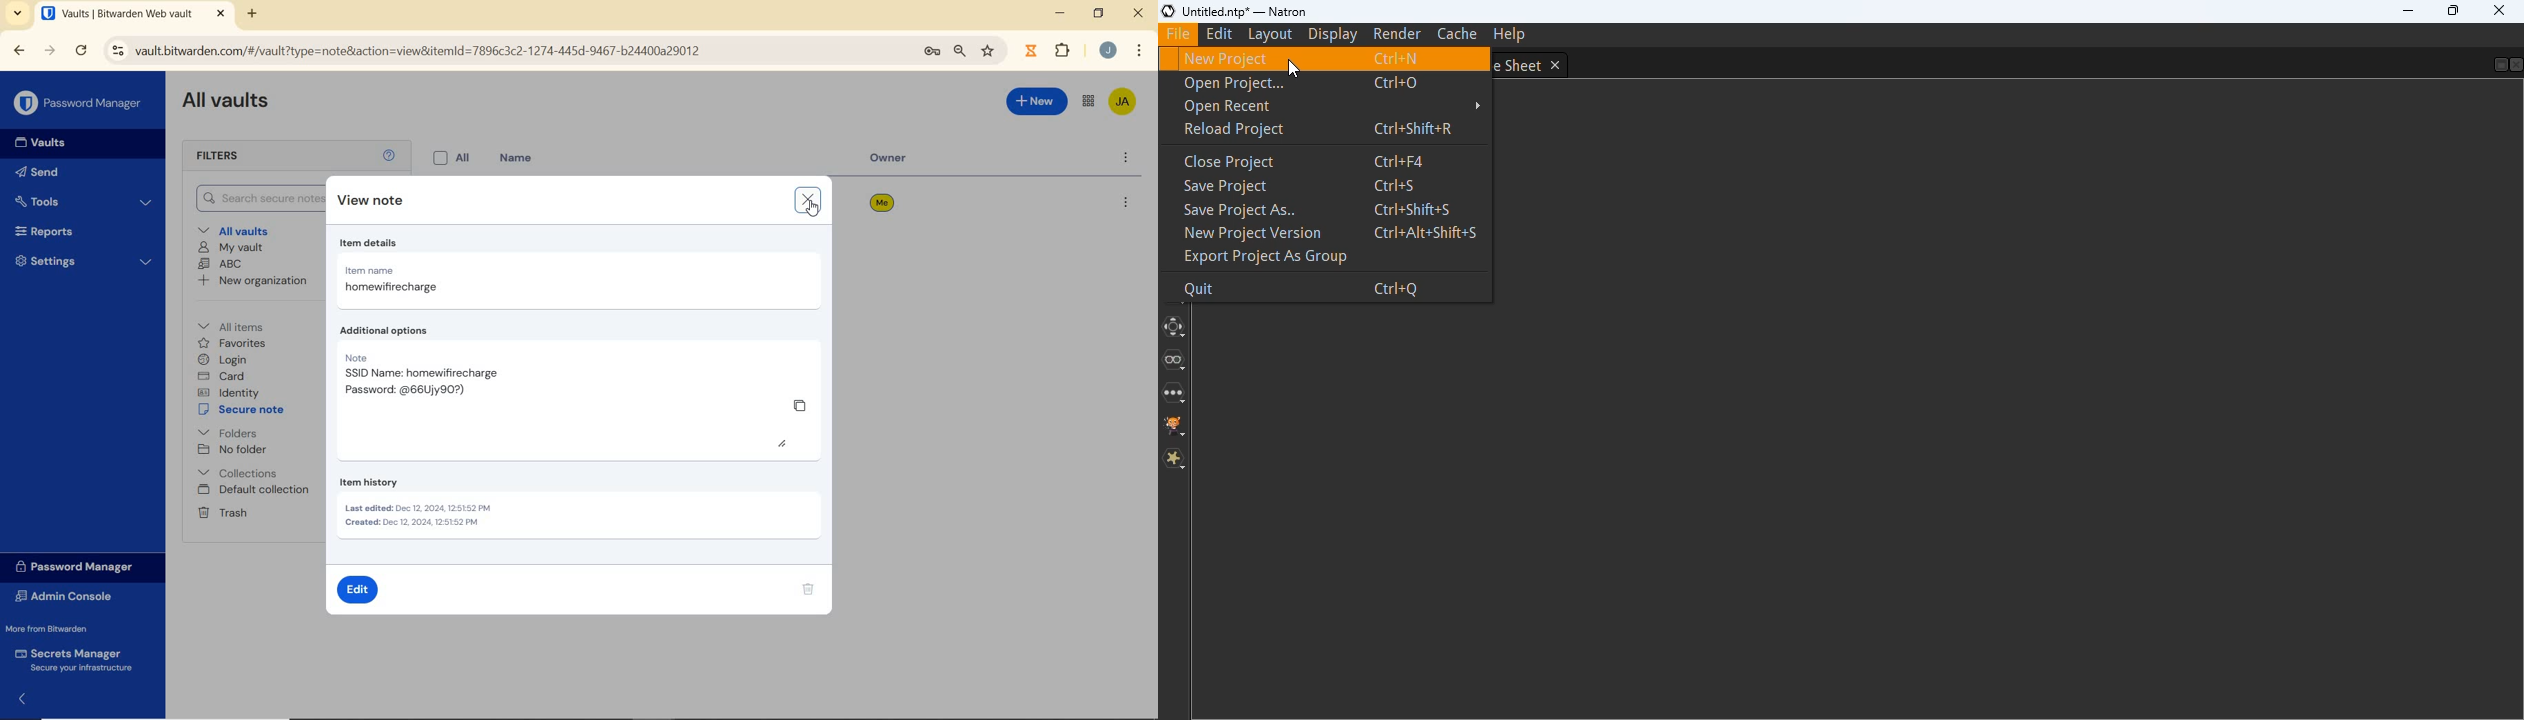 This screenshot has height=728, width=2548. Describe the element at coordinates (1038, 104) in the screenshot. I see `New` at that location.